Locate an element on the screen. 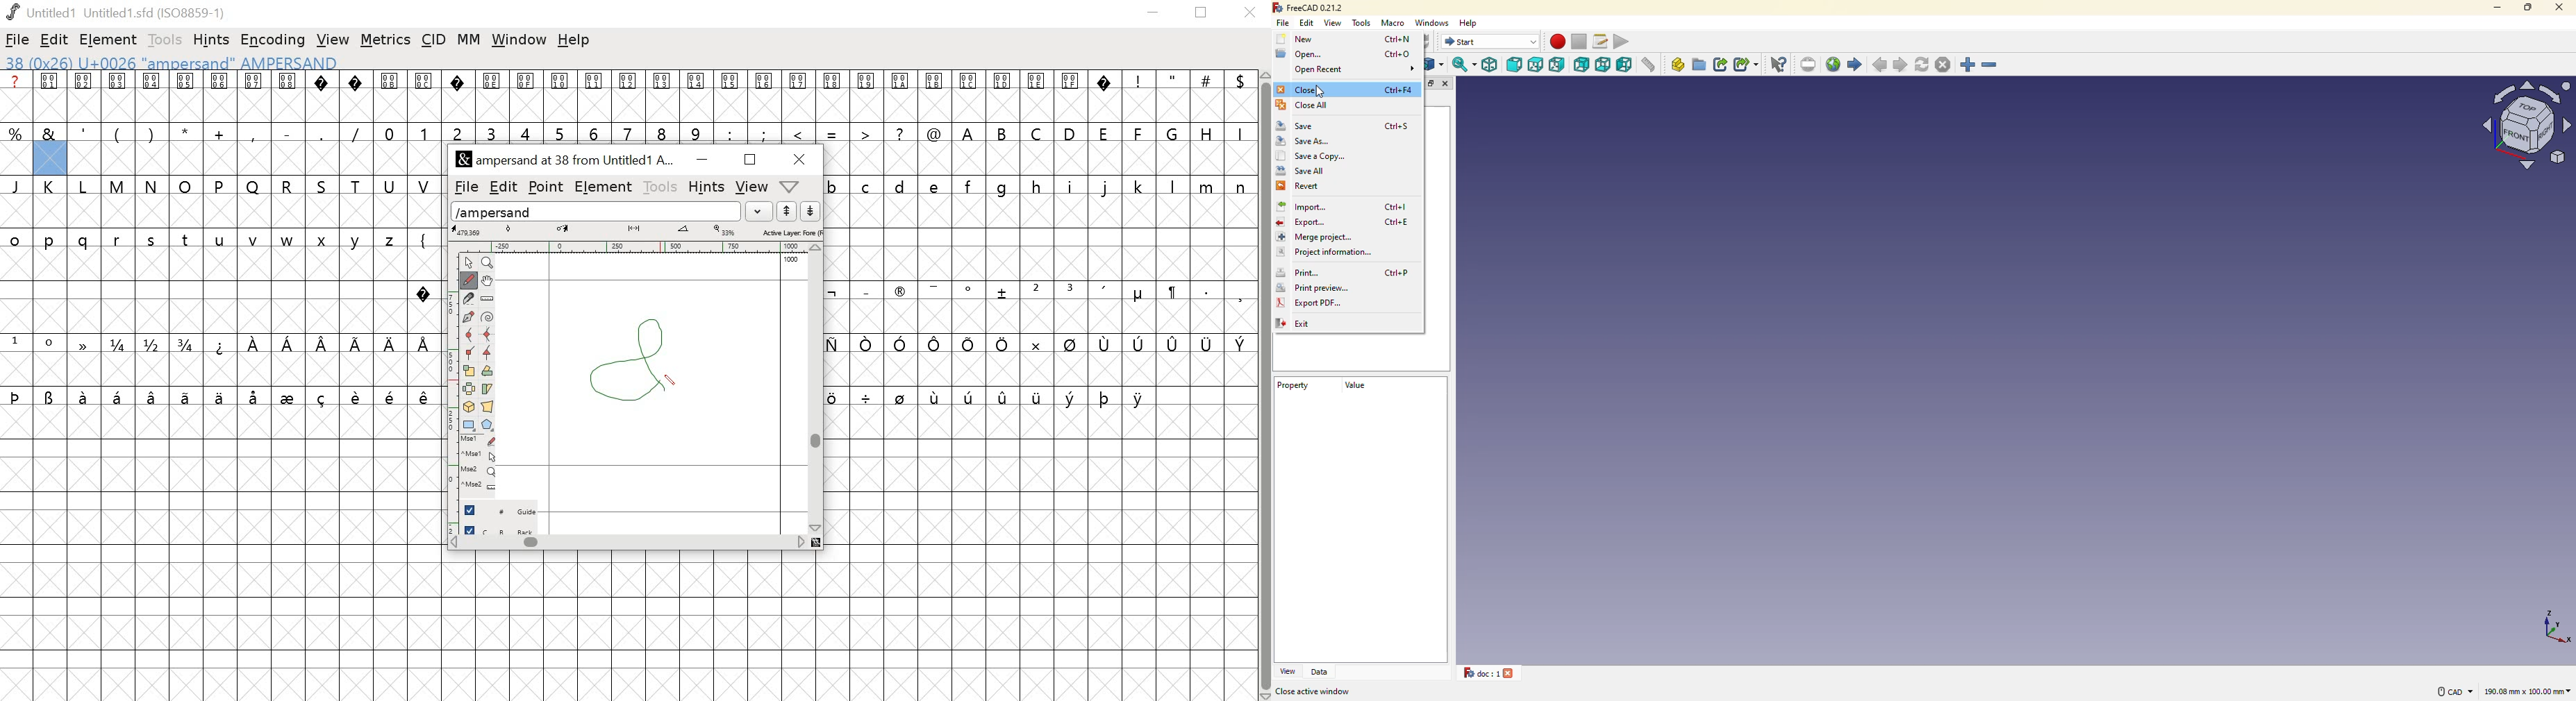 The width and height of the screenshot is (2576, 728). close is located at coordinates (1299, 90).